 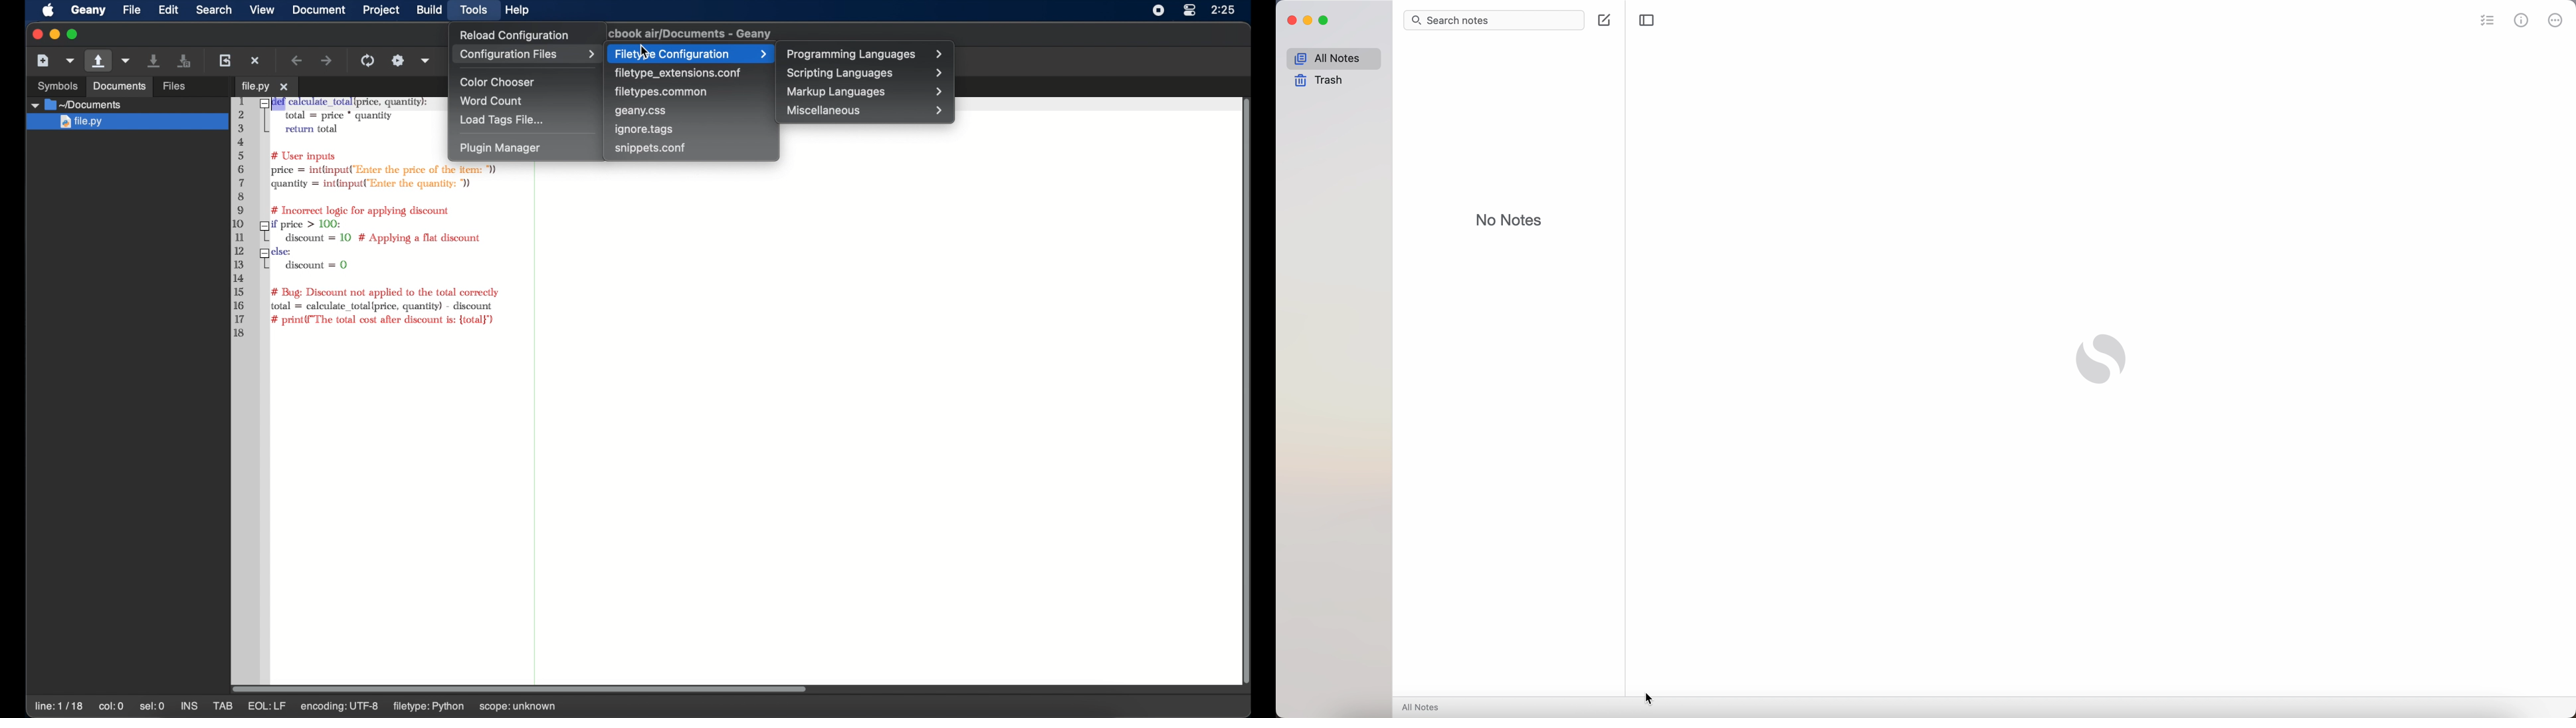 I want to click on geany, so click(x=694, y=33).